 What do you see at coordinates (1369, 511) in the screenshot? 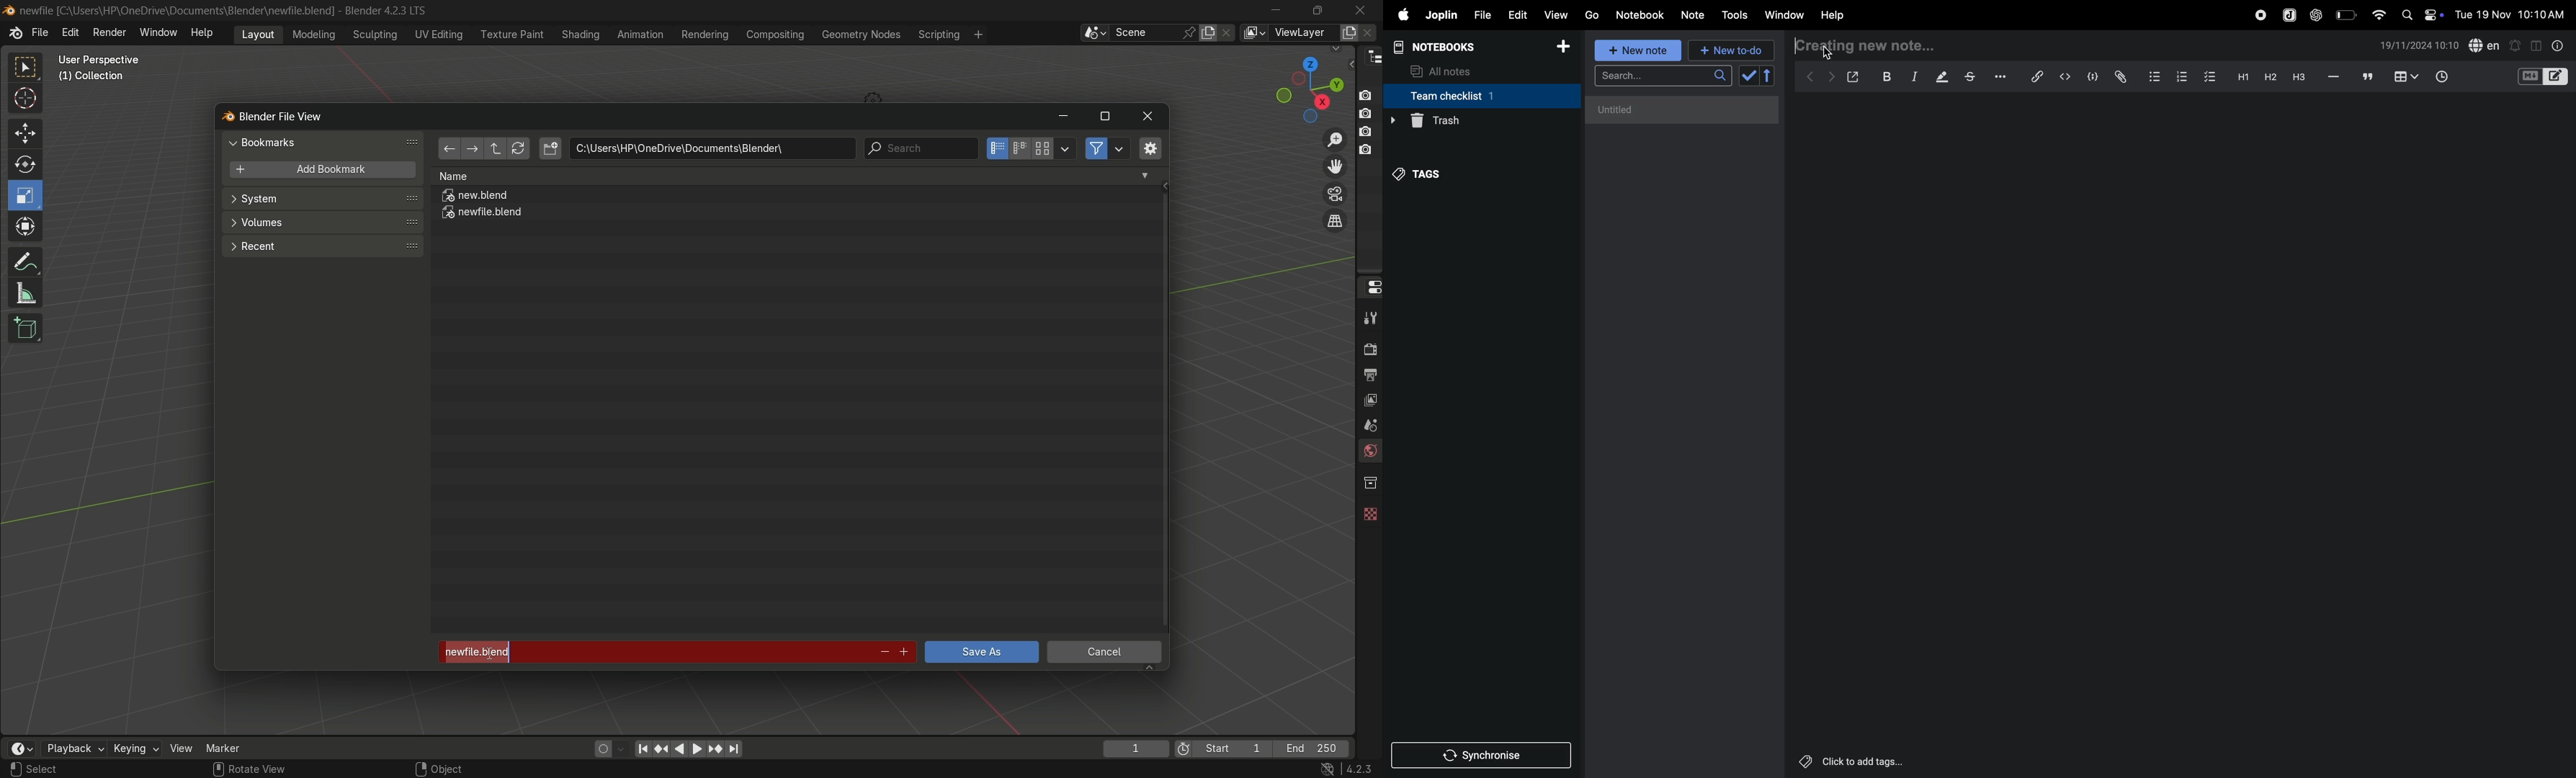
I see `texture` at bounding box center [1369, 511].